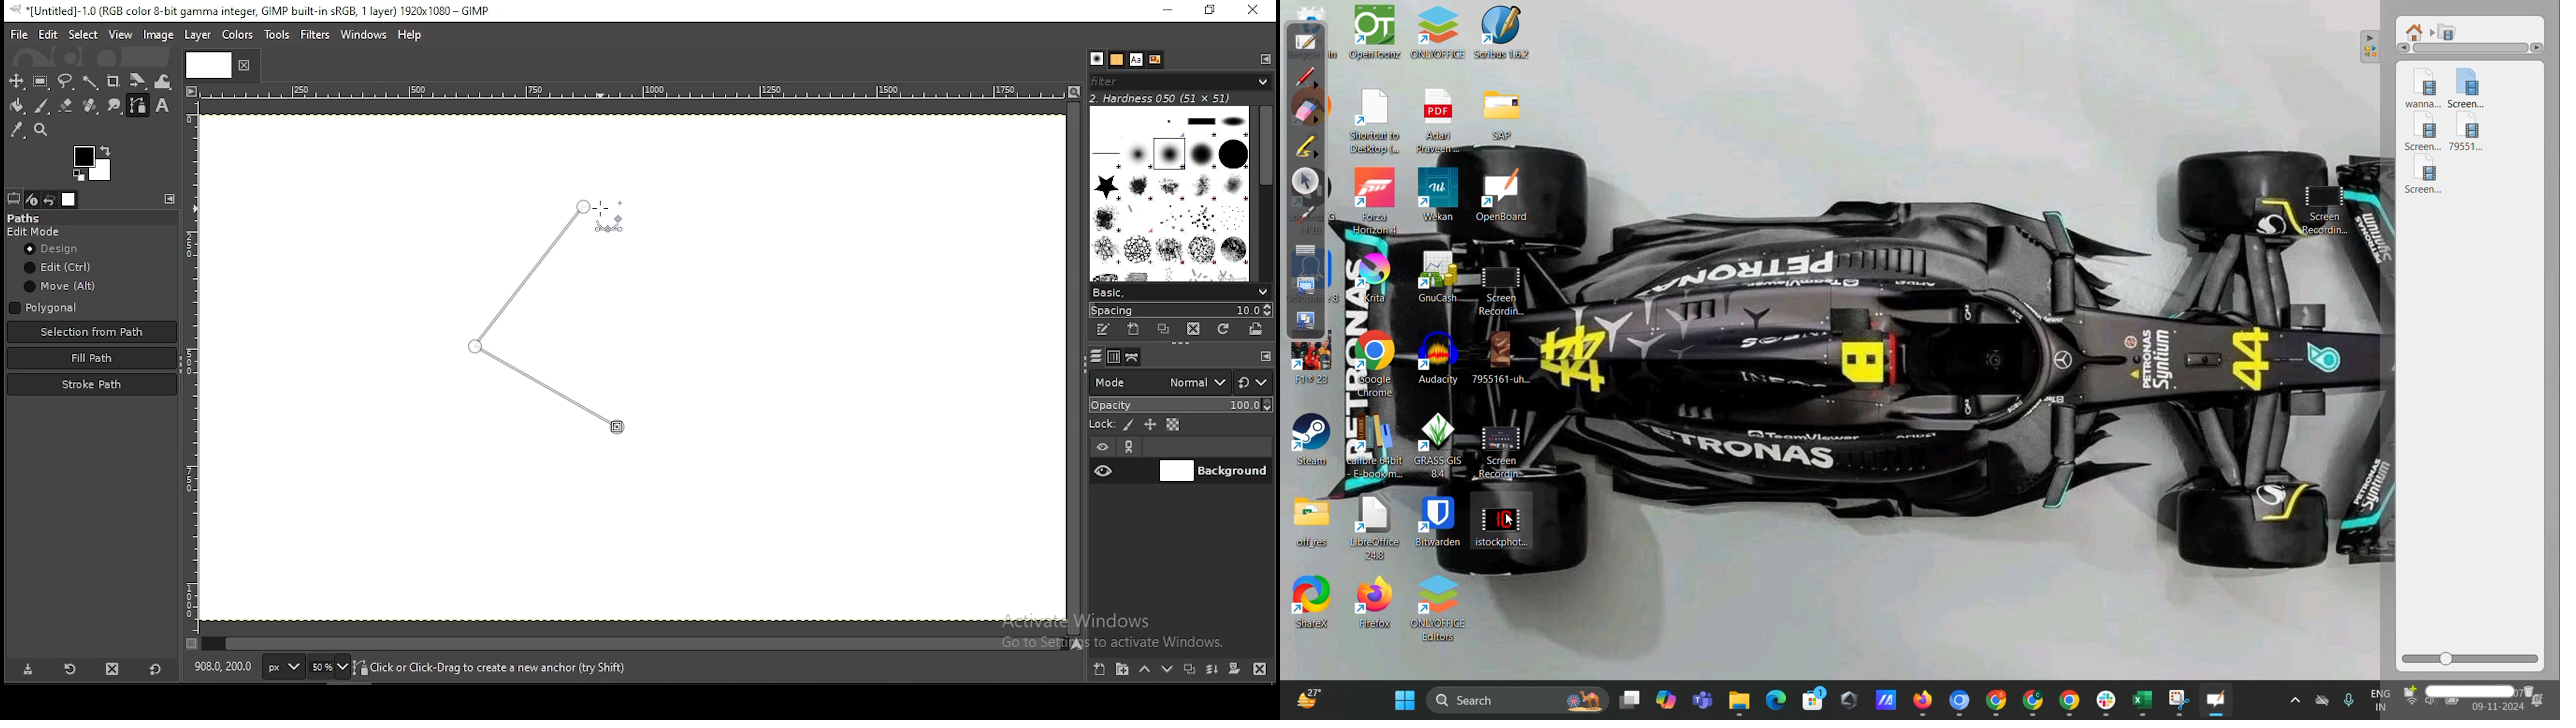  What do you see at coordinates (1104, 470) in the screenshot?
I see `layer visibility on/off` at bounding box center [1104, 470].